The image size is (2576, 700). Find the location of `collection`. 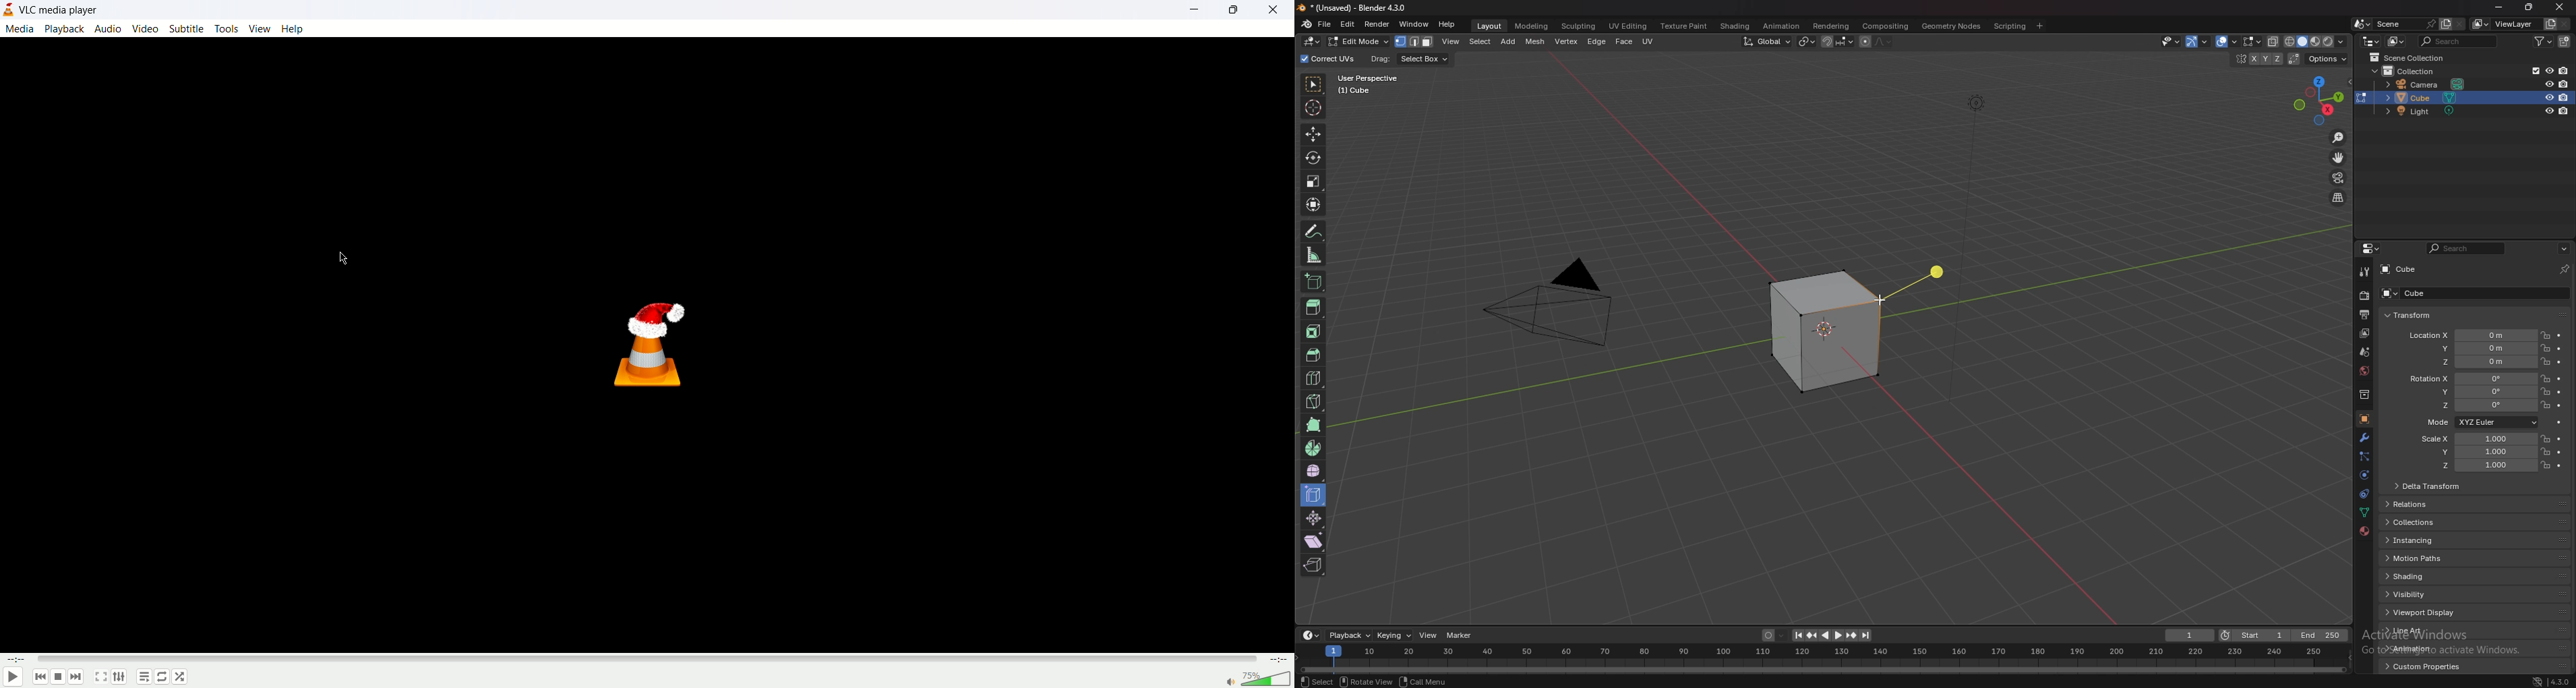

collection is located at coordinates (2365, 393).